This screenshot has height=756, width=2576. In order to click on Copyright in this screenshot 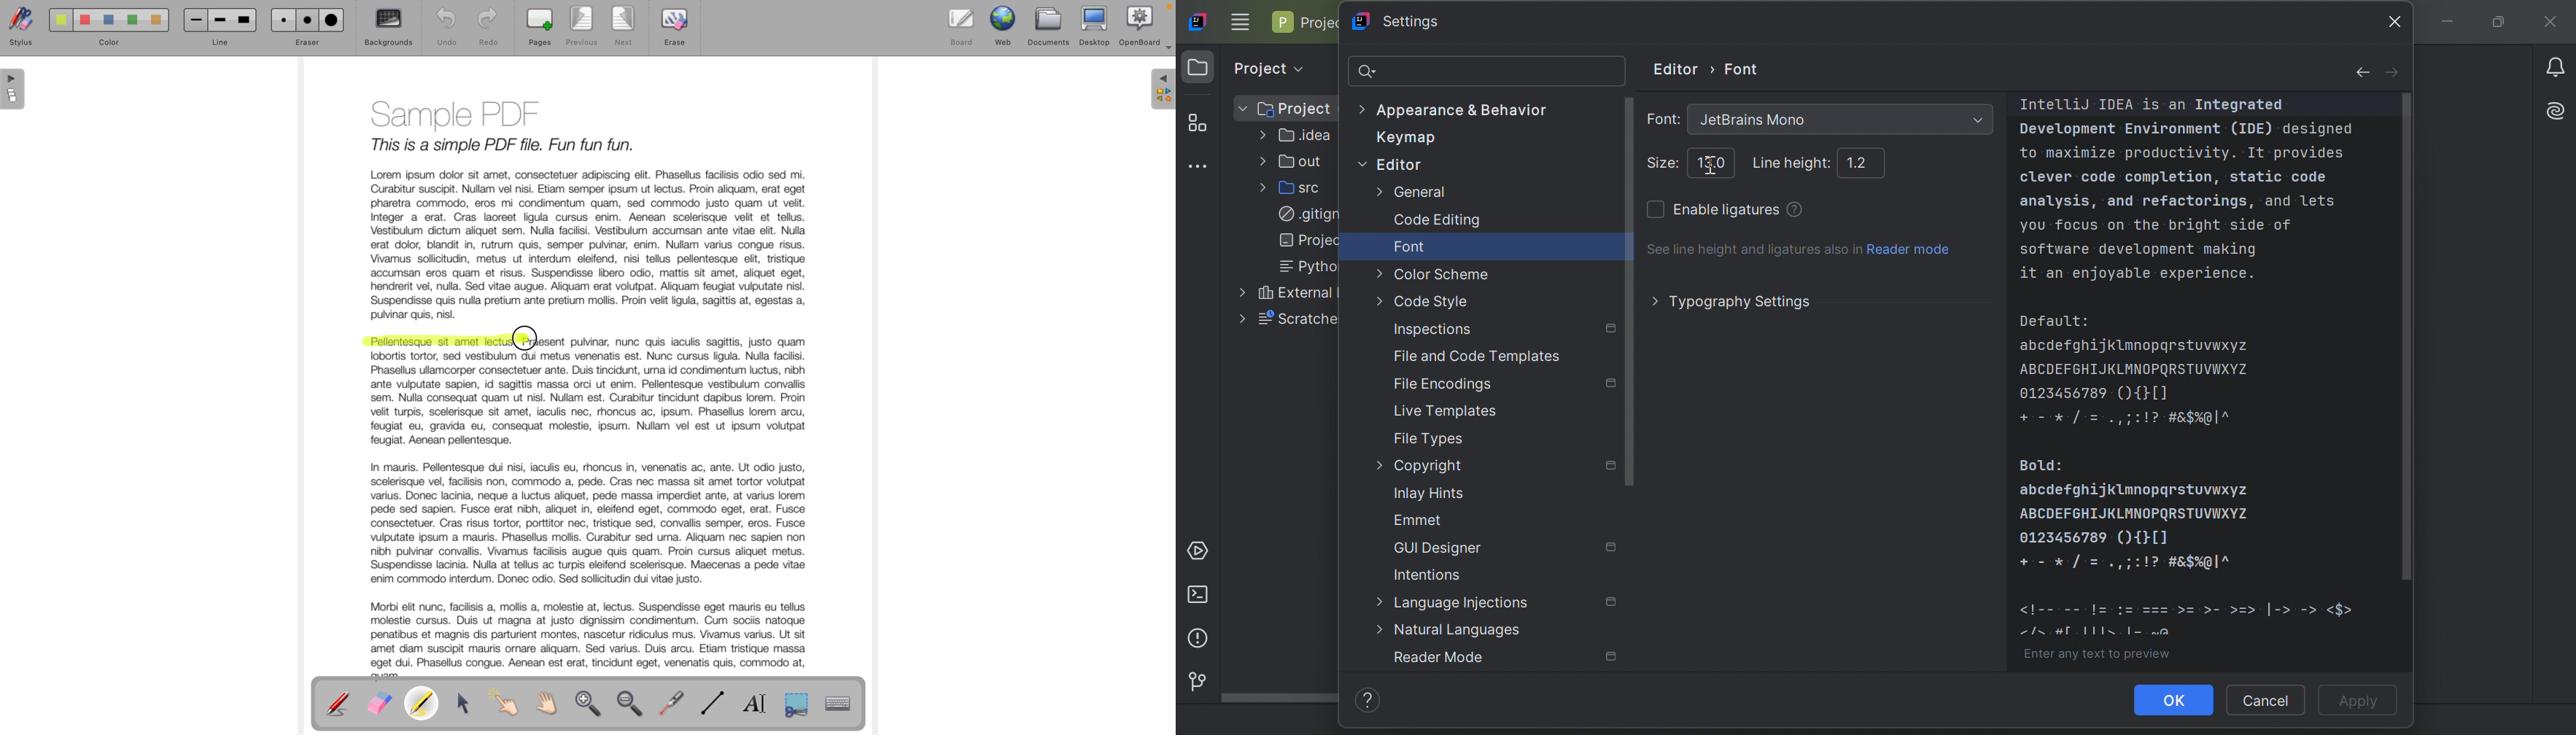, I will do `click(1421, 467)`.